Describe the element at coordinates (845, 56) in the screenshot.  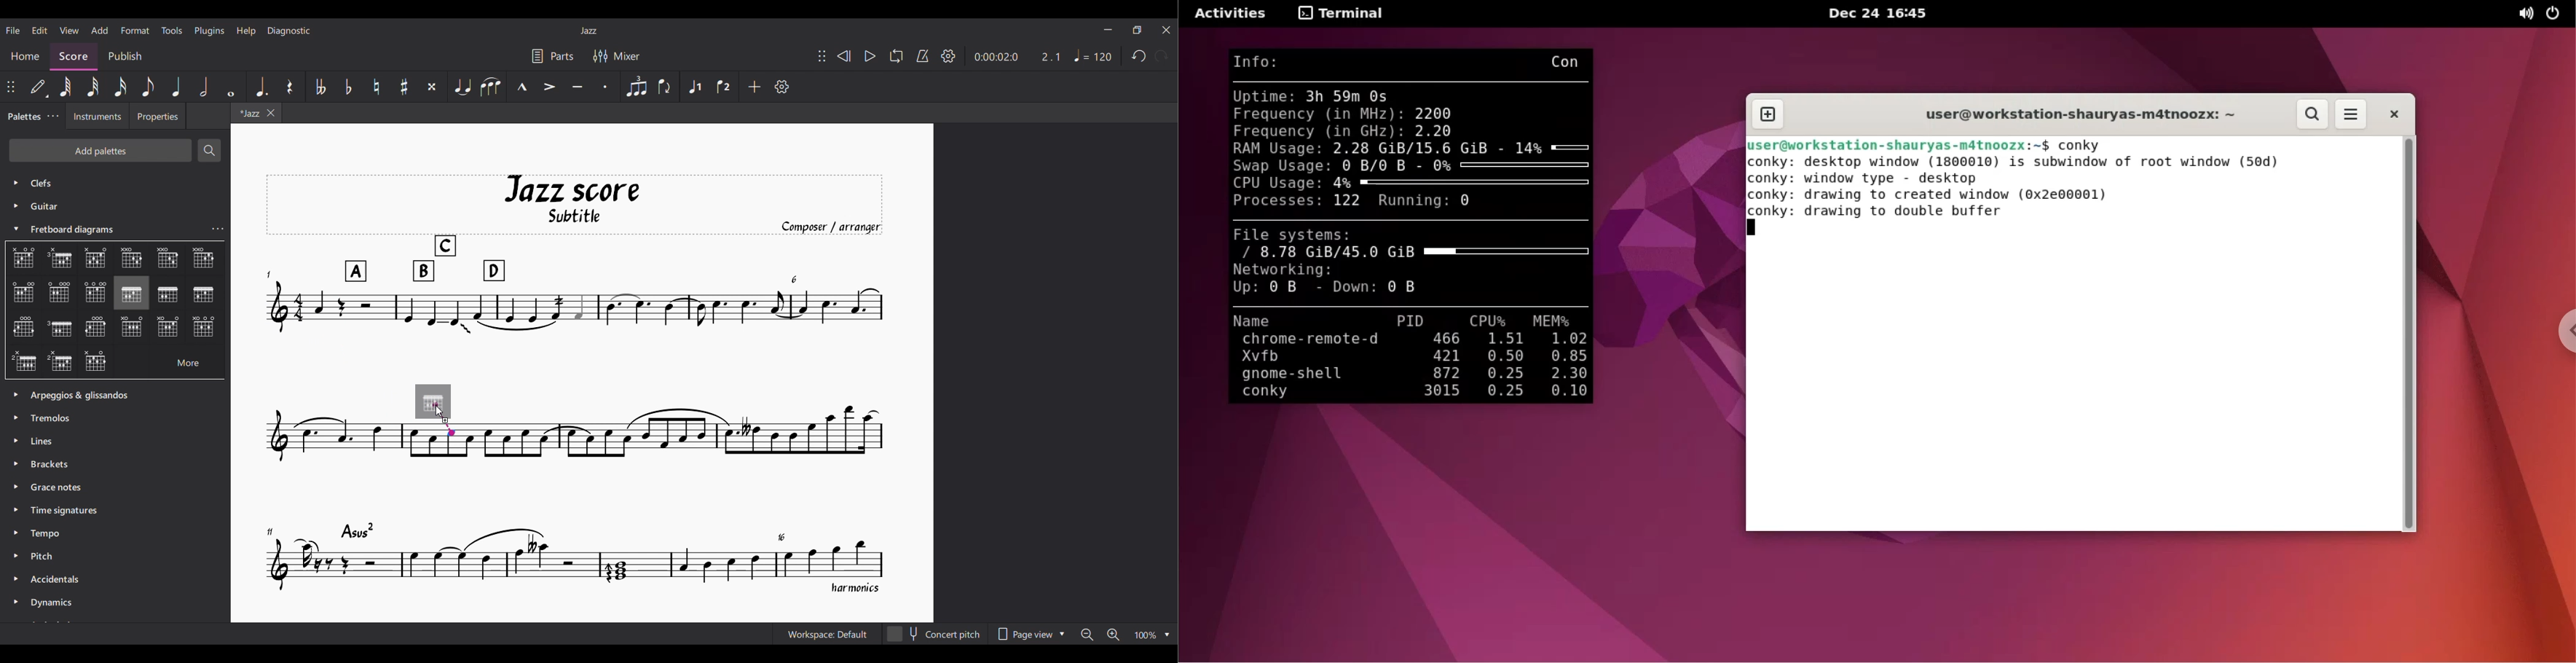
I see `Rewind` at that location.